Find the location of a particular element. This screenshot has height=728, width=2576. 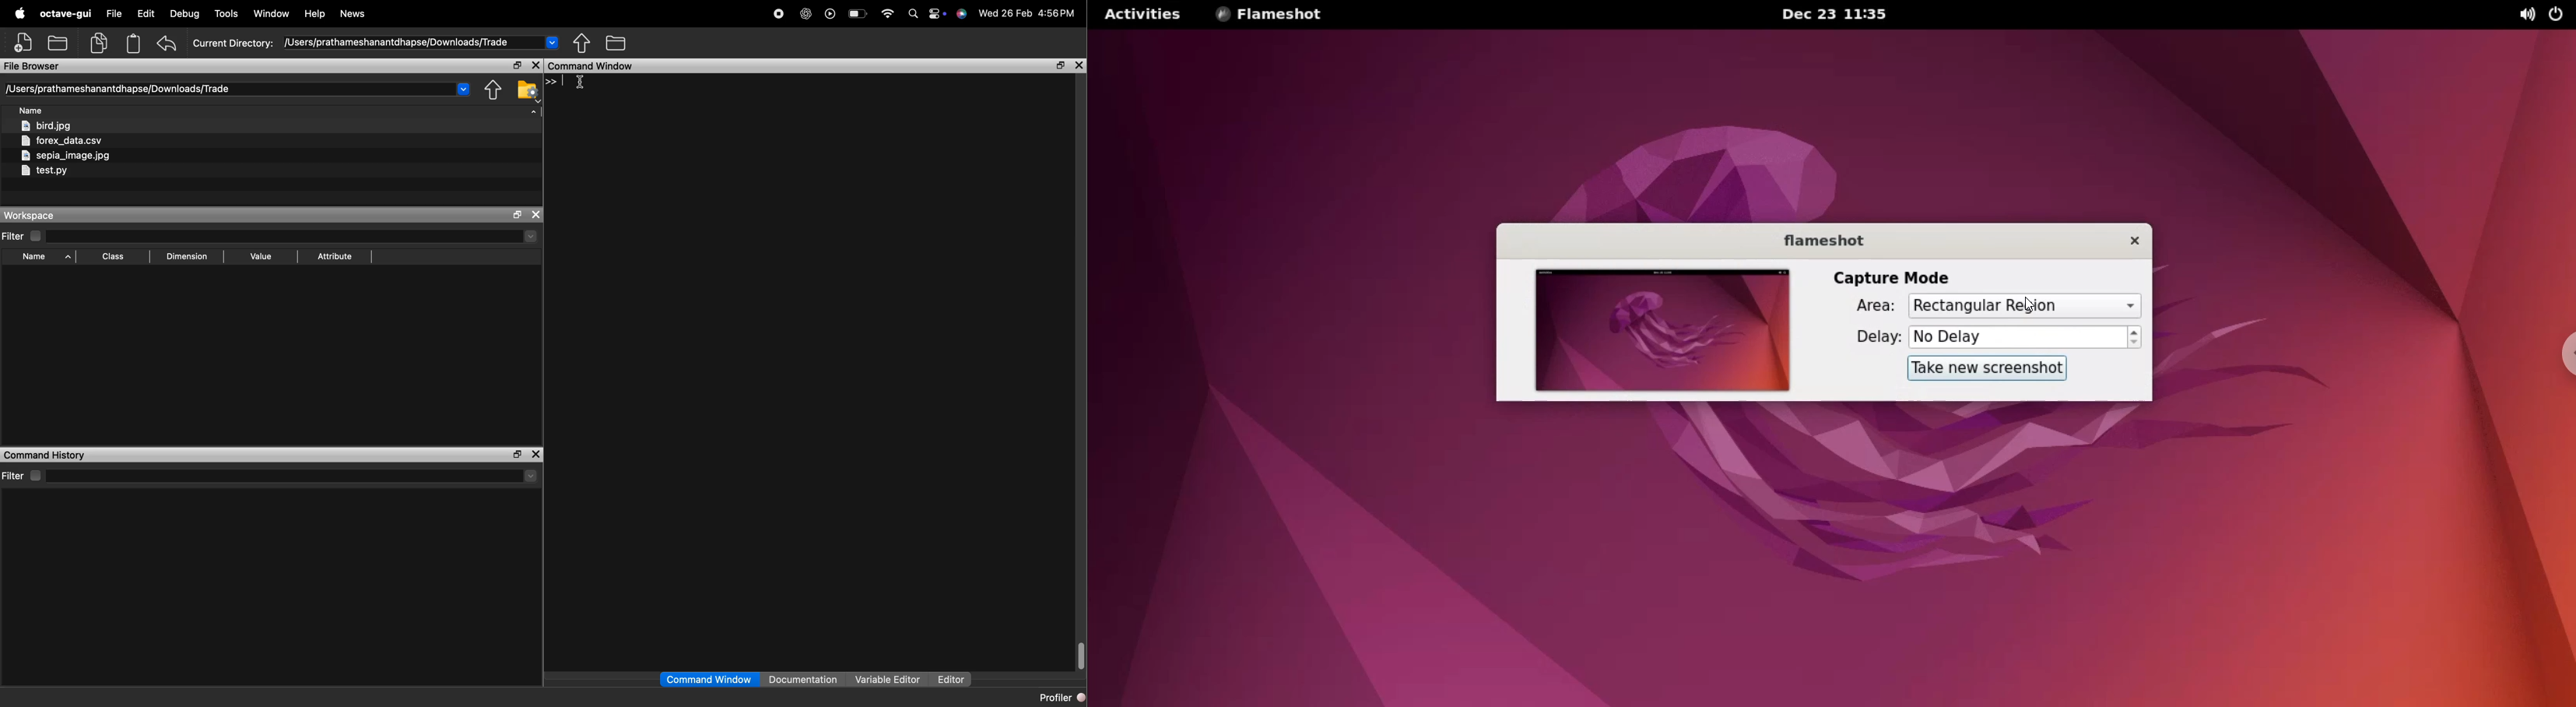

support is located at coordinates (962, 14).